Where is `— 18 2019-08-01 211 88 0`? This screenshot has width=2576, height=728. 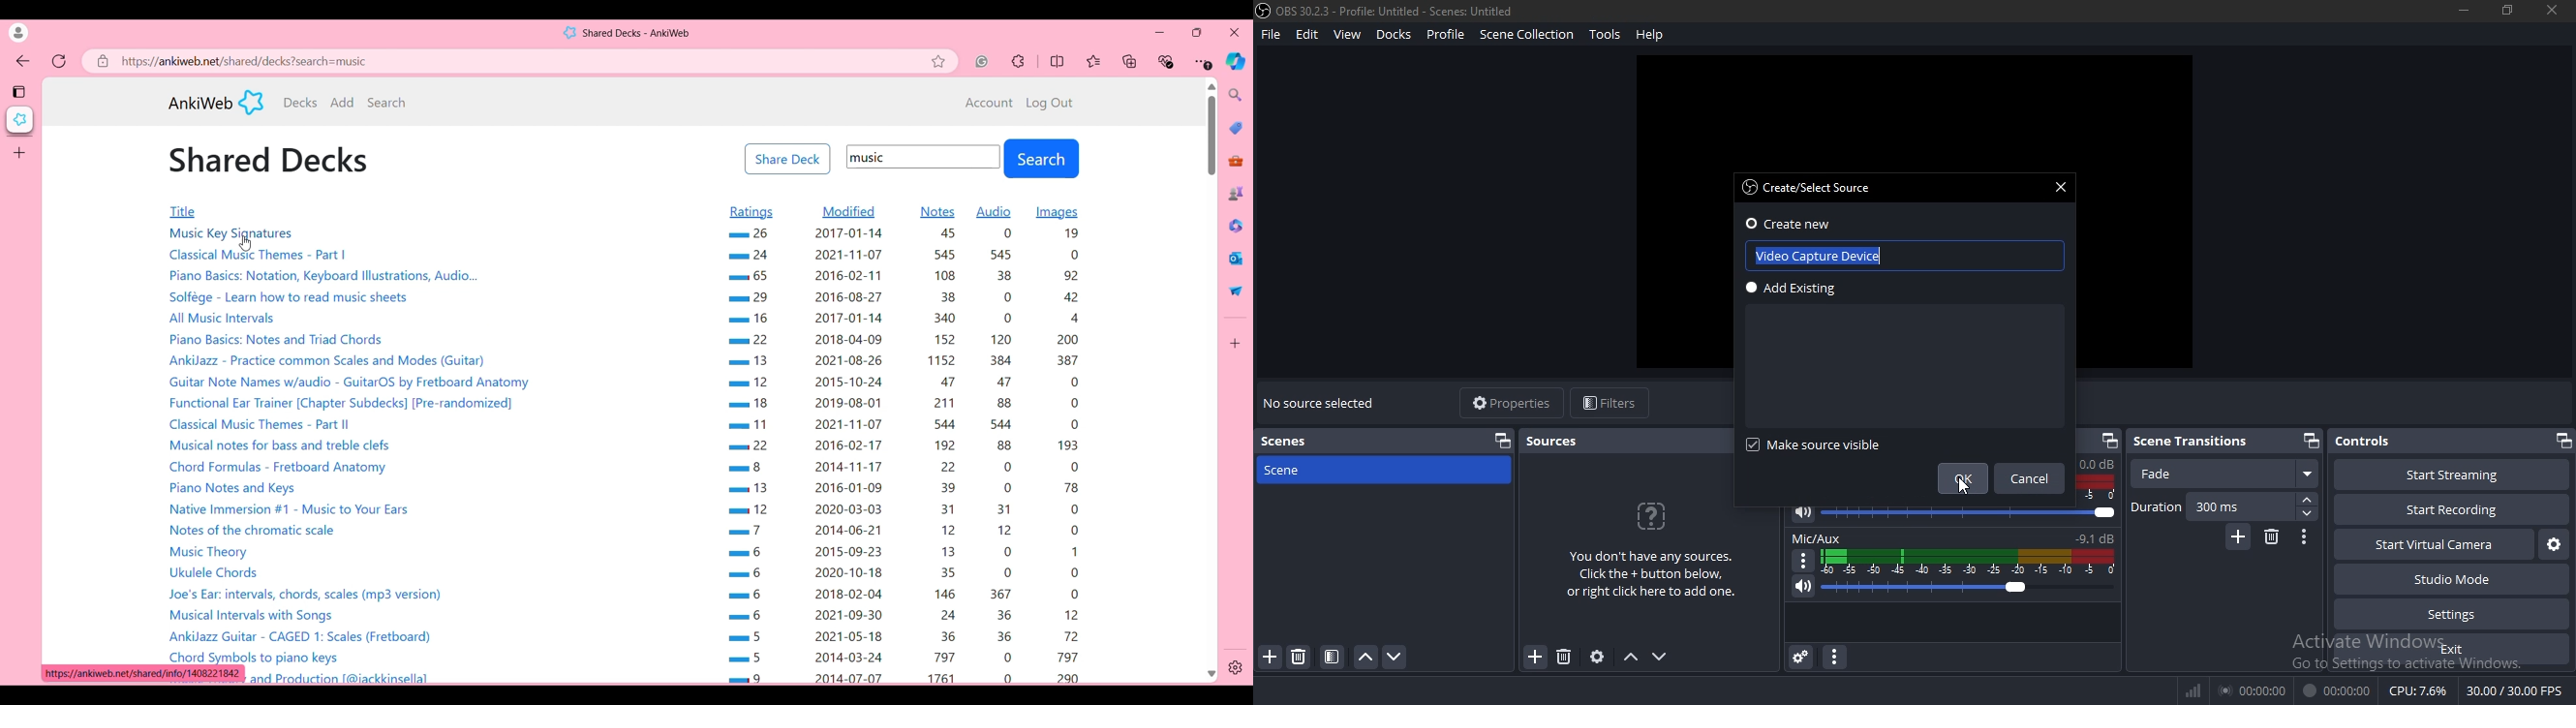
— 18 2019-08-01 211 88 0 is located at coordinates (900, 403).